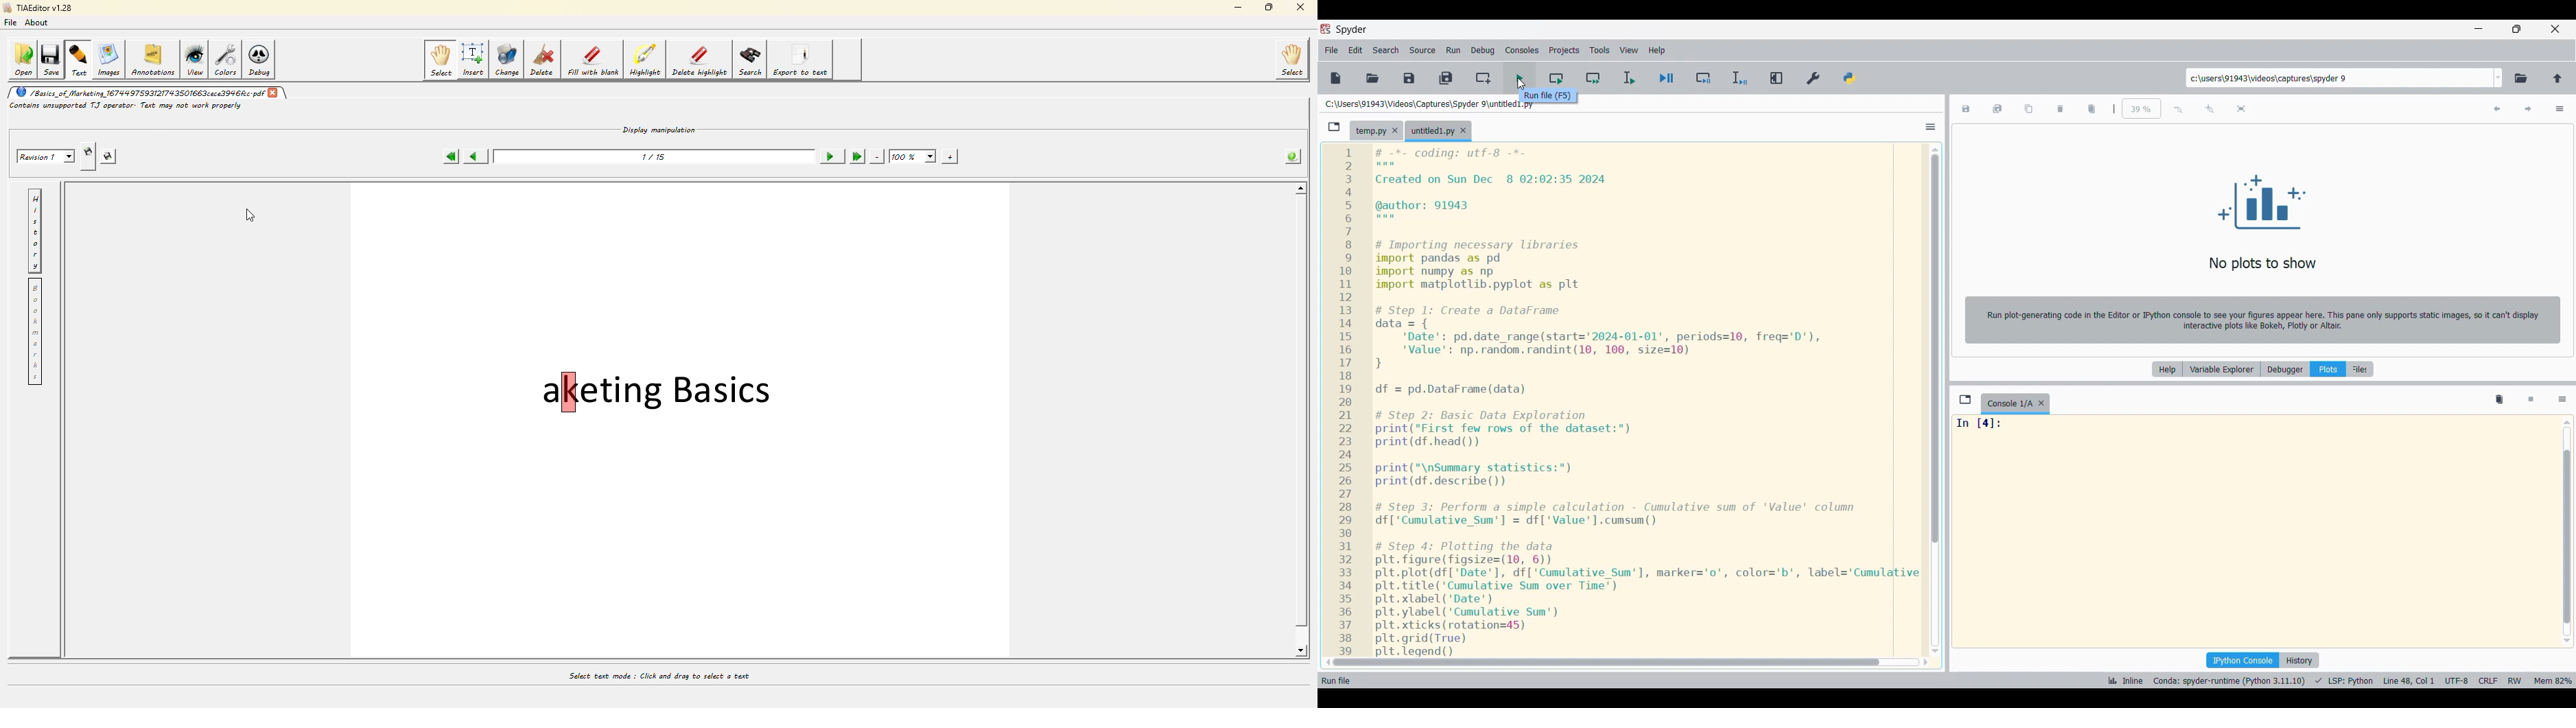  What do you see at coordinates (1463, 130) in the screenshot?
I see `Close tab for new file` at bounding box center [1463, 130].